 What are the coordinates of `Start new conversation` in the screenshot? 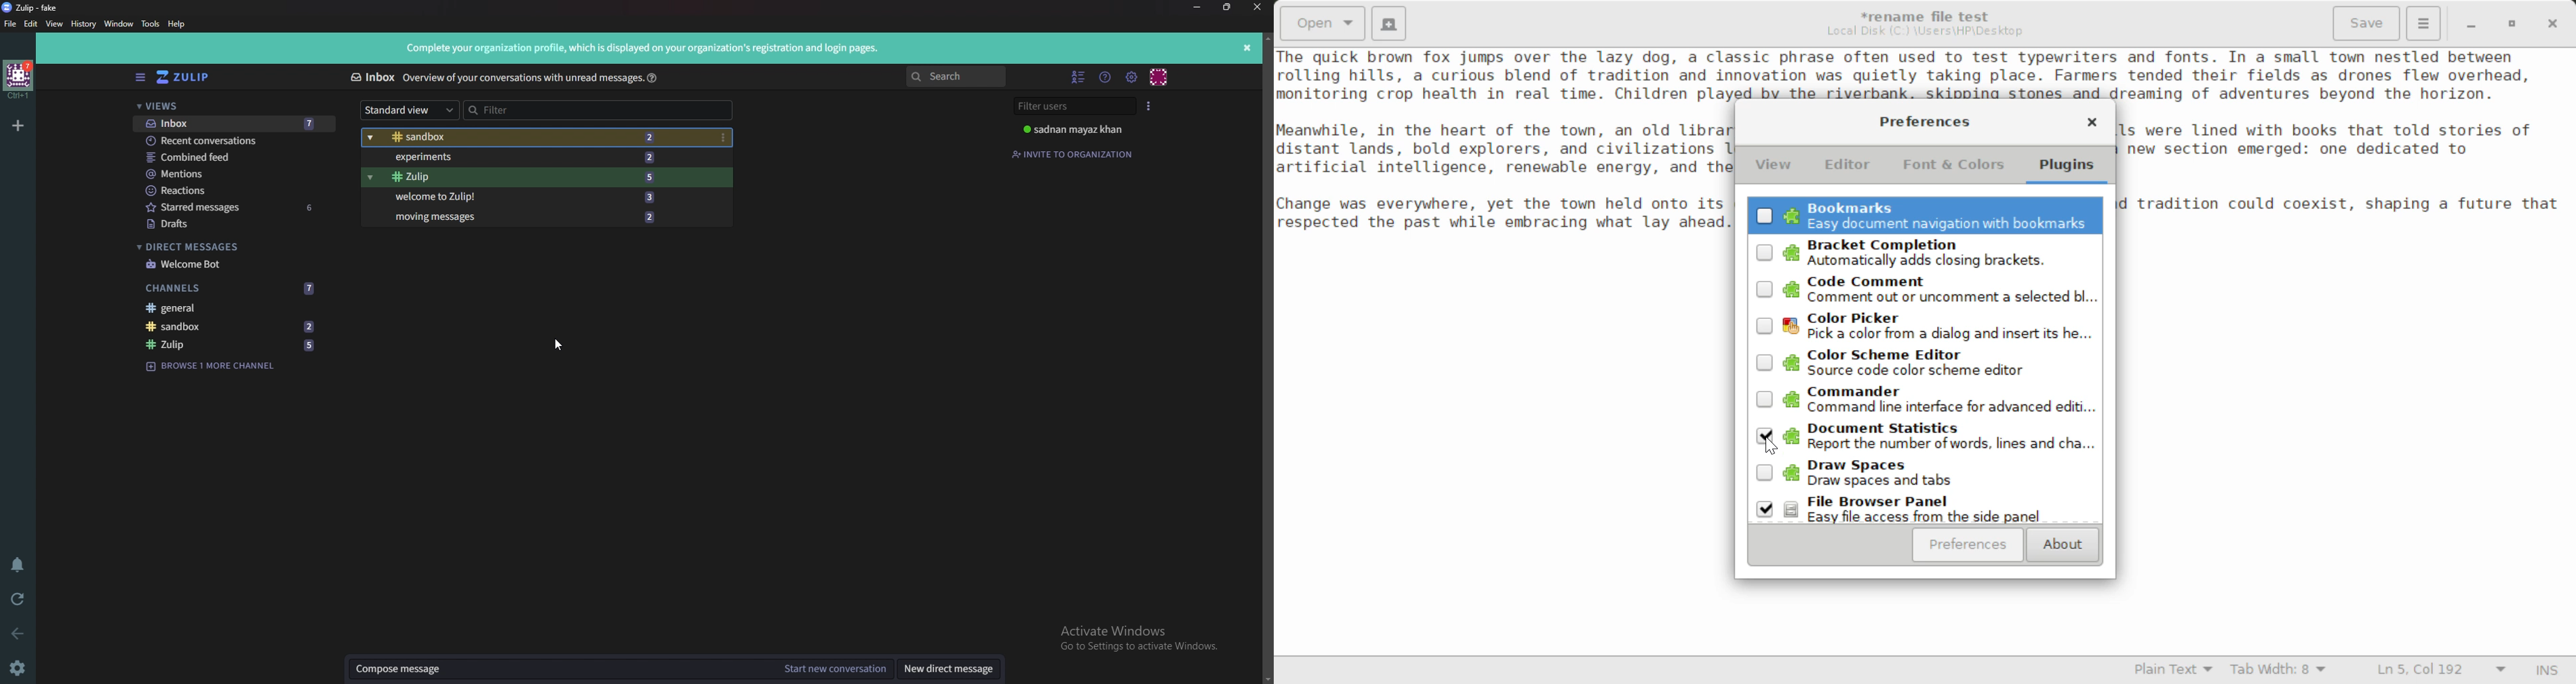 It's located at (835, 670).